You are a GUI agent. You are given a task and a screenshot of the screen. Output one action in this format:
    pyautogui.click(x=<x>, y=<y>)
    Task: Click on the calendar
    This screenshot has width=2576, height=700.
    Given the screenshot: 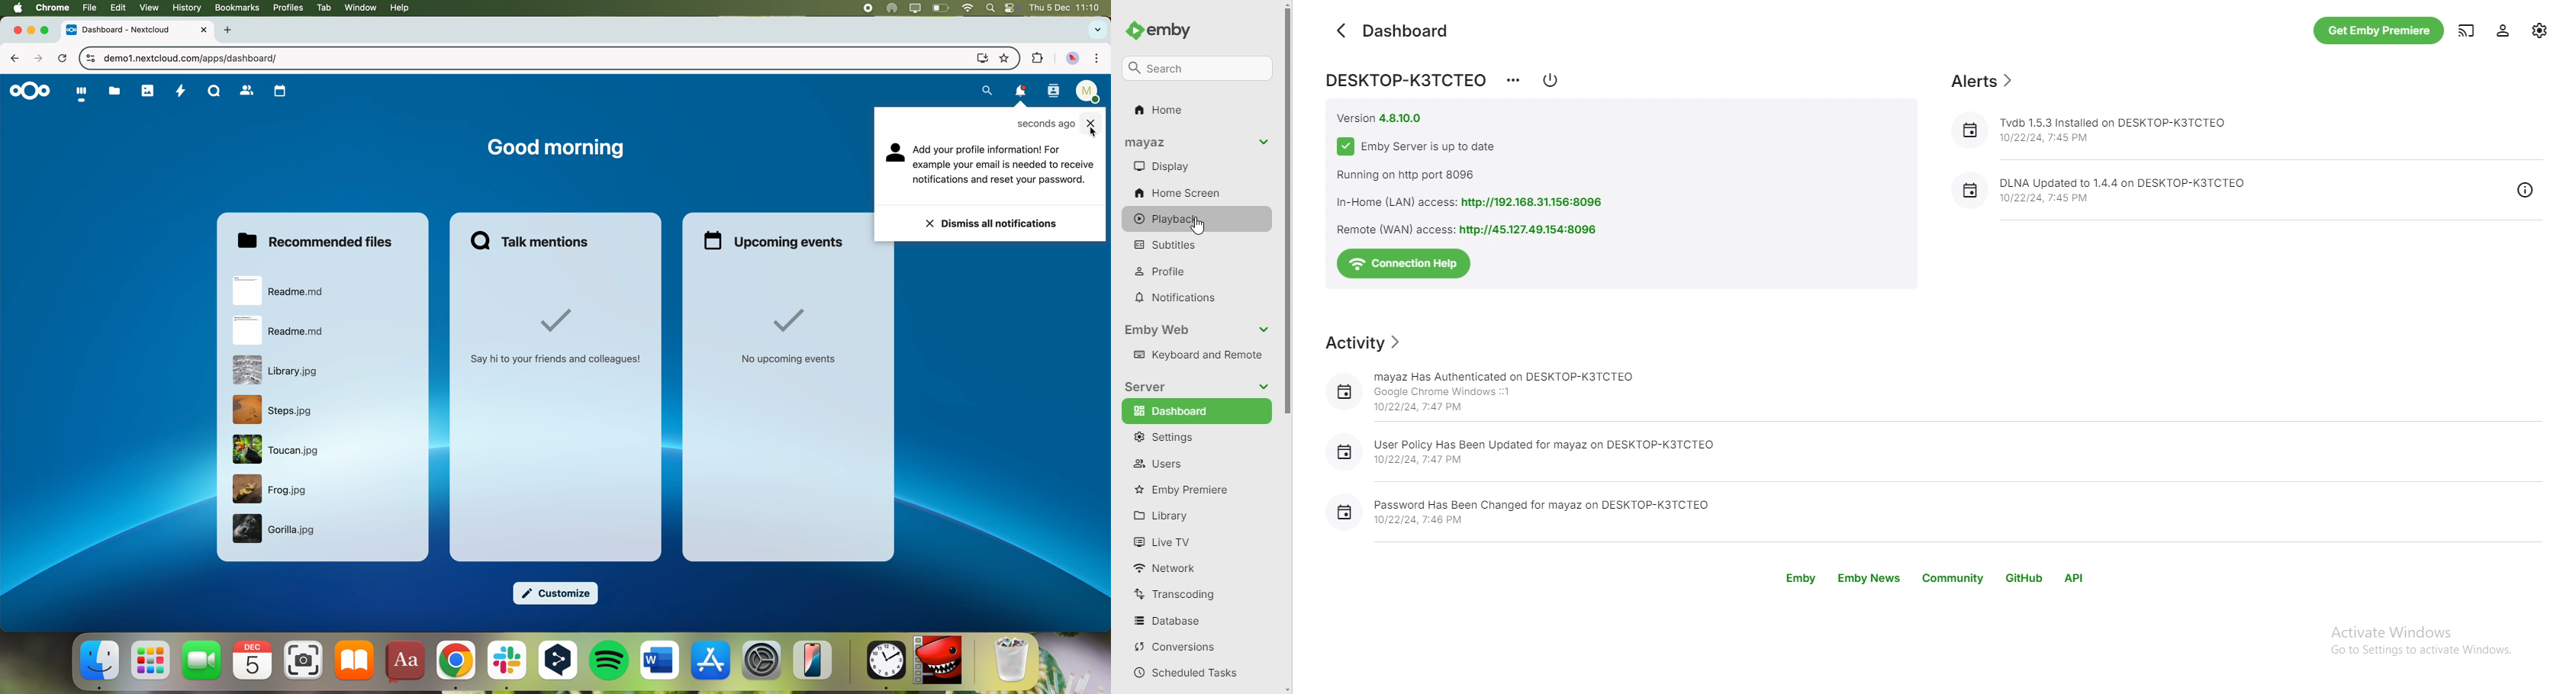 What is the action you would take?
    pyautogui.click(x=254, y=660)
    